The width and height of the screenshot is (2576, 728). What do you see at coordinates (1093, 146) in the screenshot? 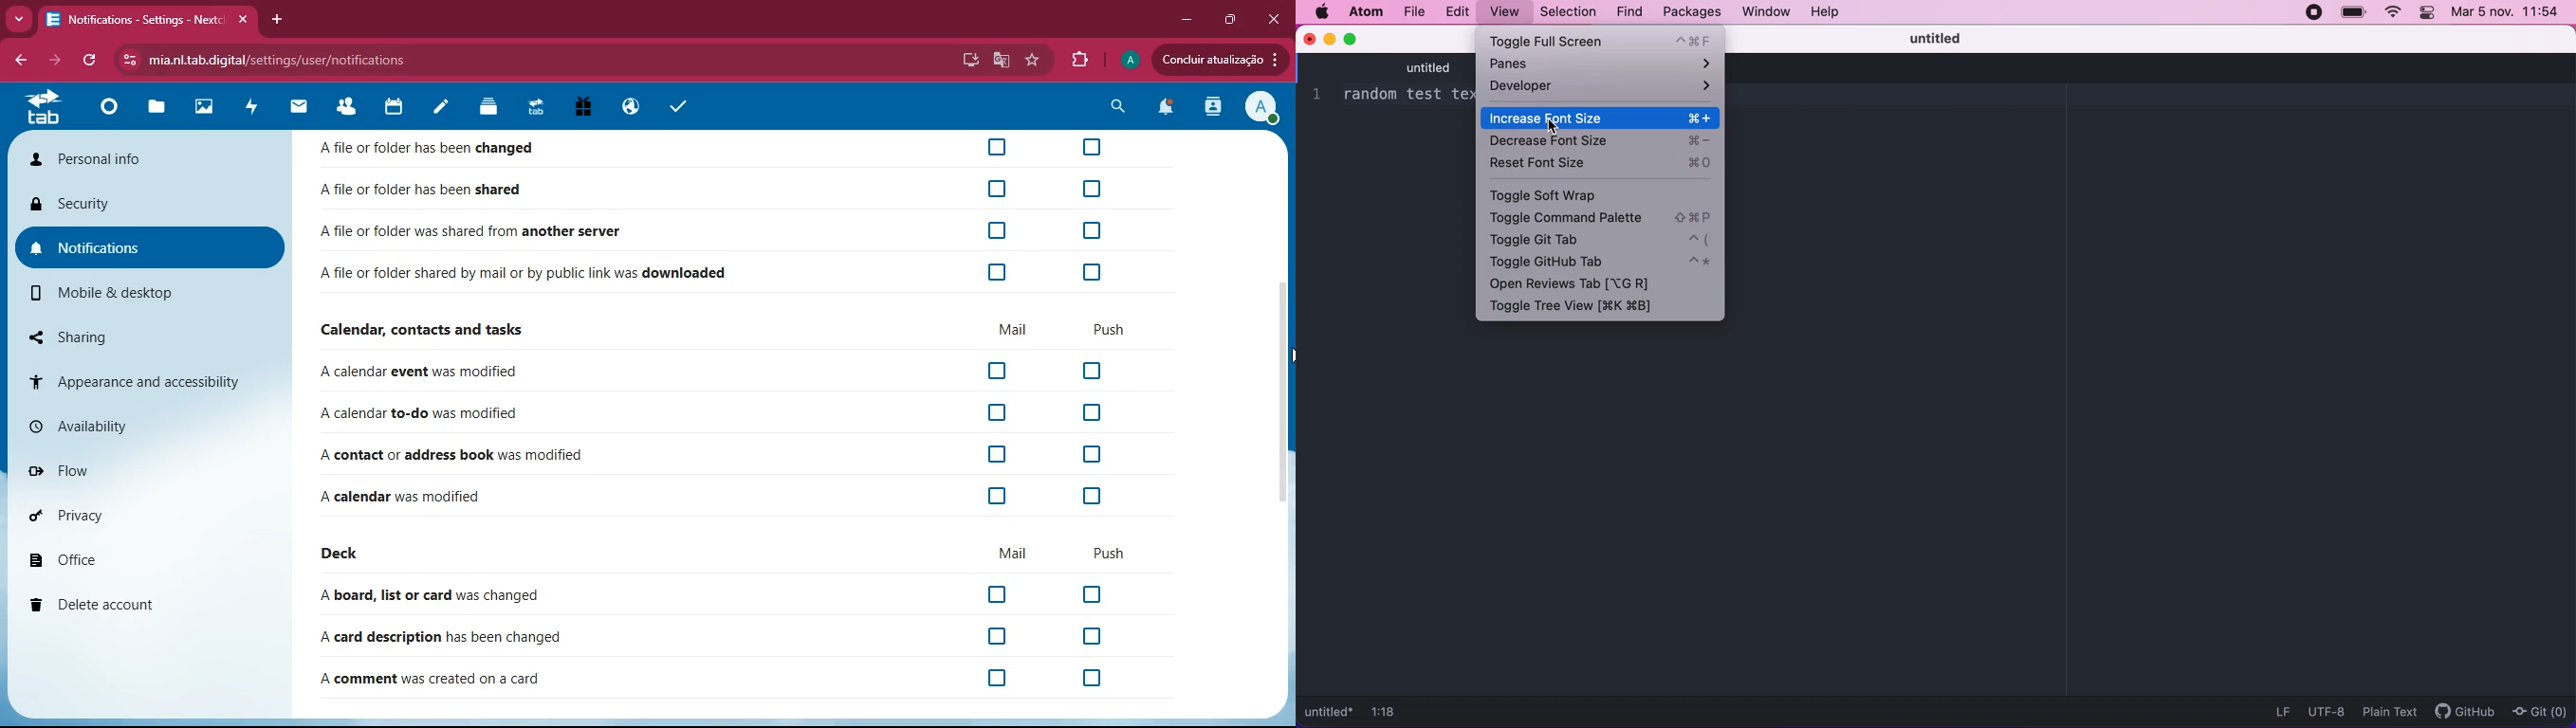
I see `off` at bounding box center [1093, 146].